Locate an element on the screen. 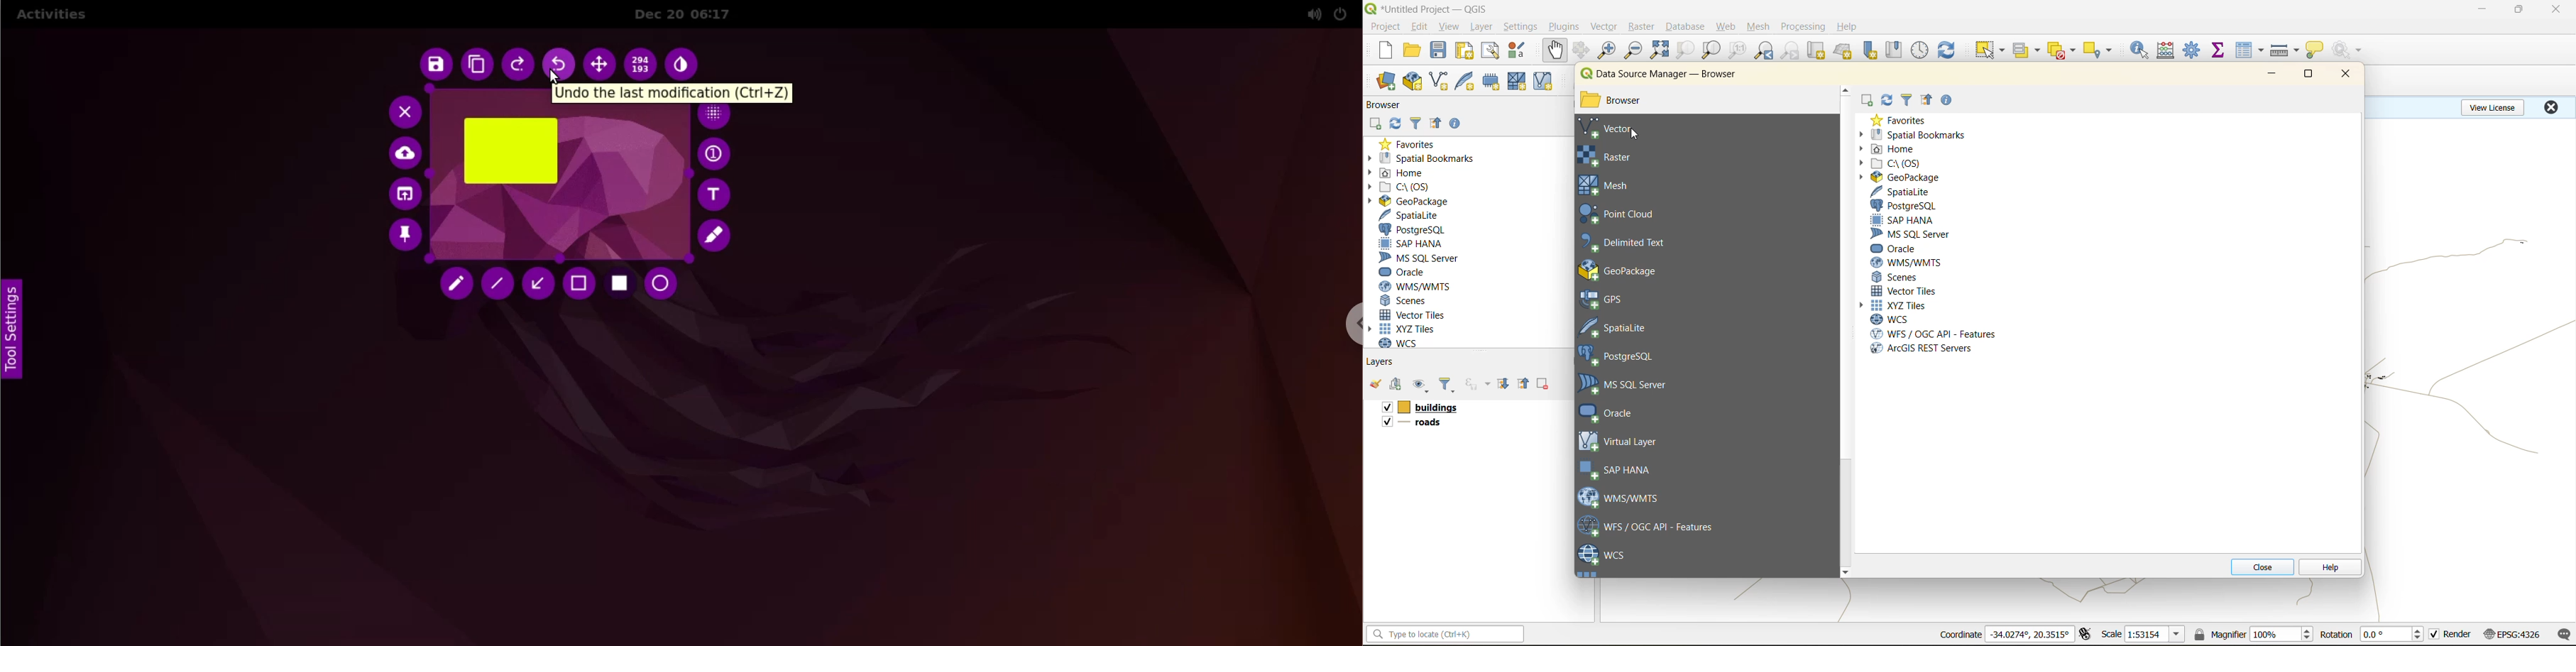 The height and width of the screenshot is (672, 2576). enable/disable properties widget is located at coordinates (1946, 101).